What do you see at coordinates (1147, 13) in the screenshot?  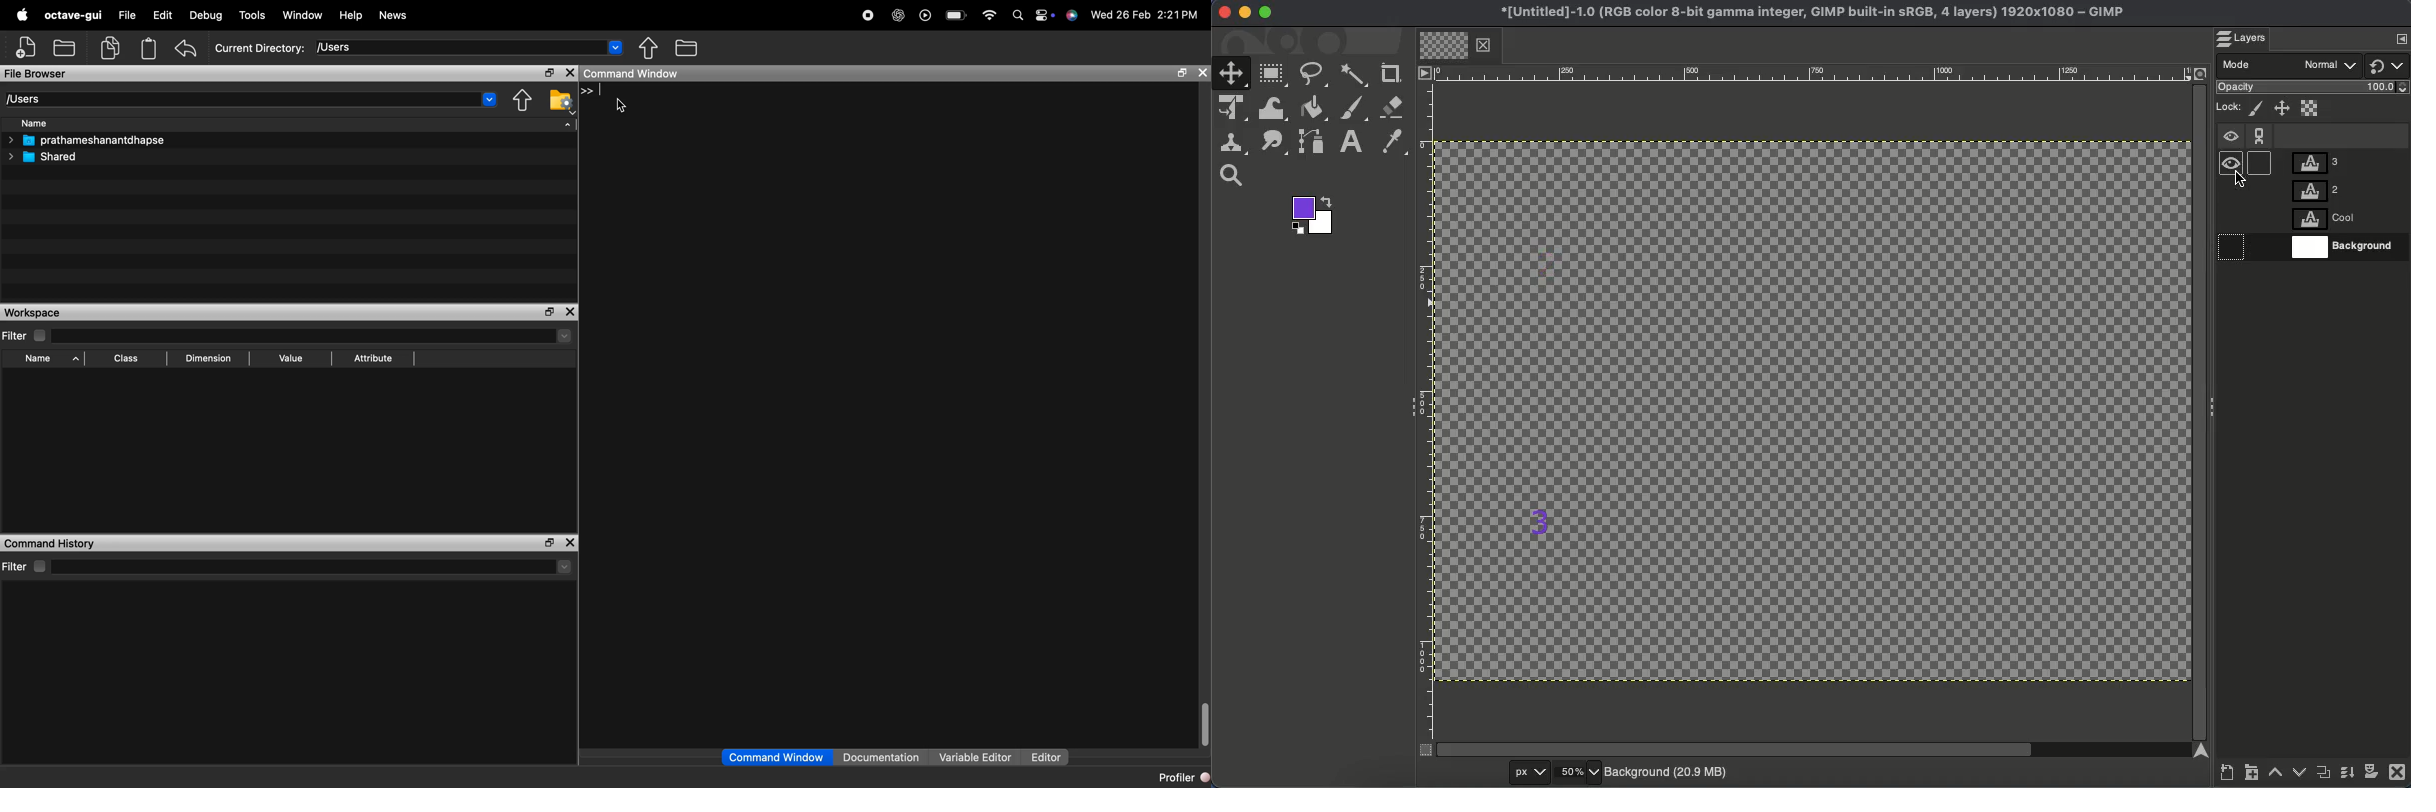 I see `Wed 26 Feb 2:21PM` at bounding box center [1147, 13].